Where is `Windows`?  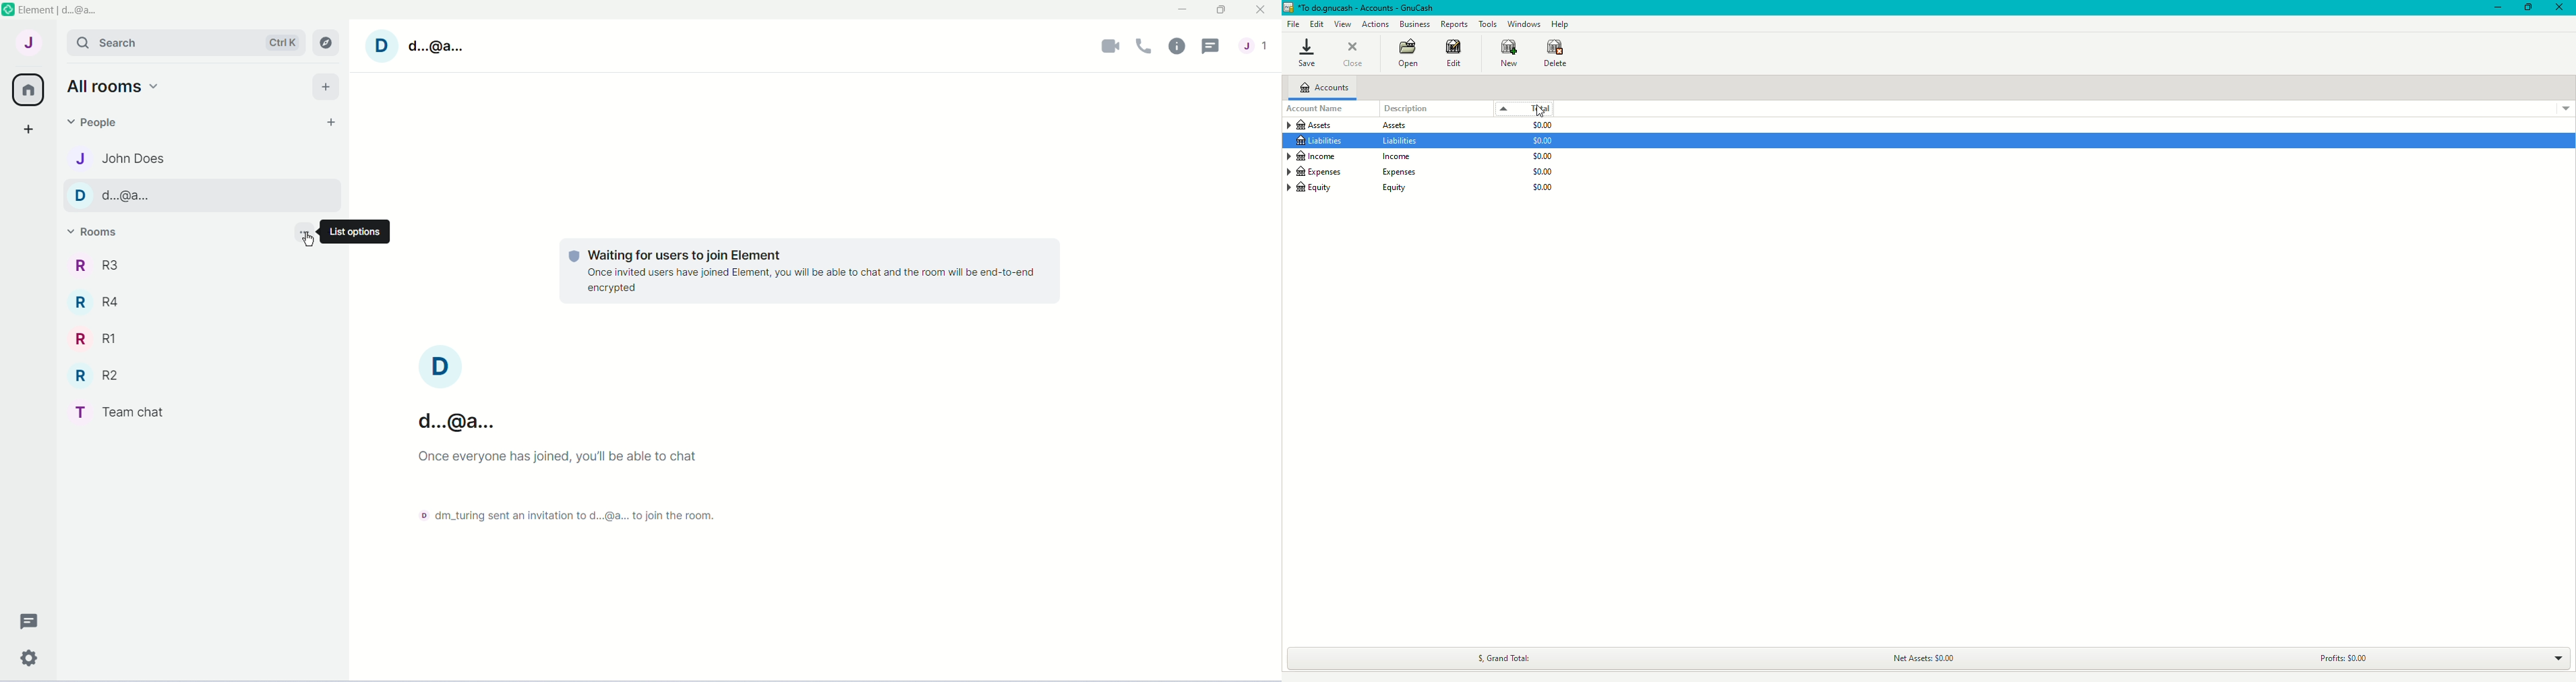 Windows is located at coordinates (1526, 22).